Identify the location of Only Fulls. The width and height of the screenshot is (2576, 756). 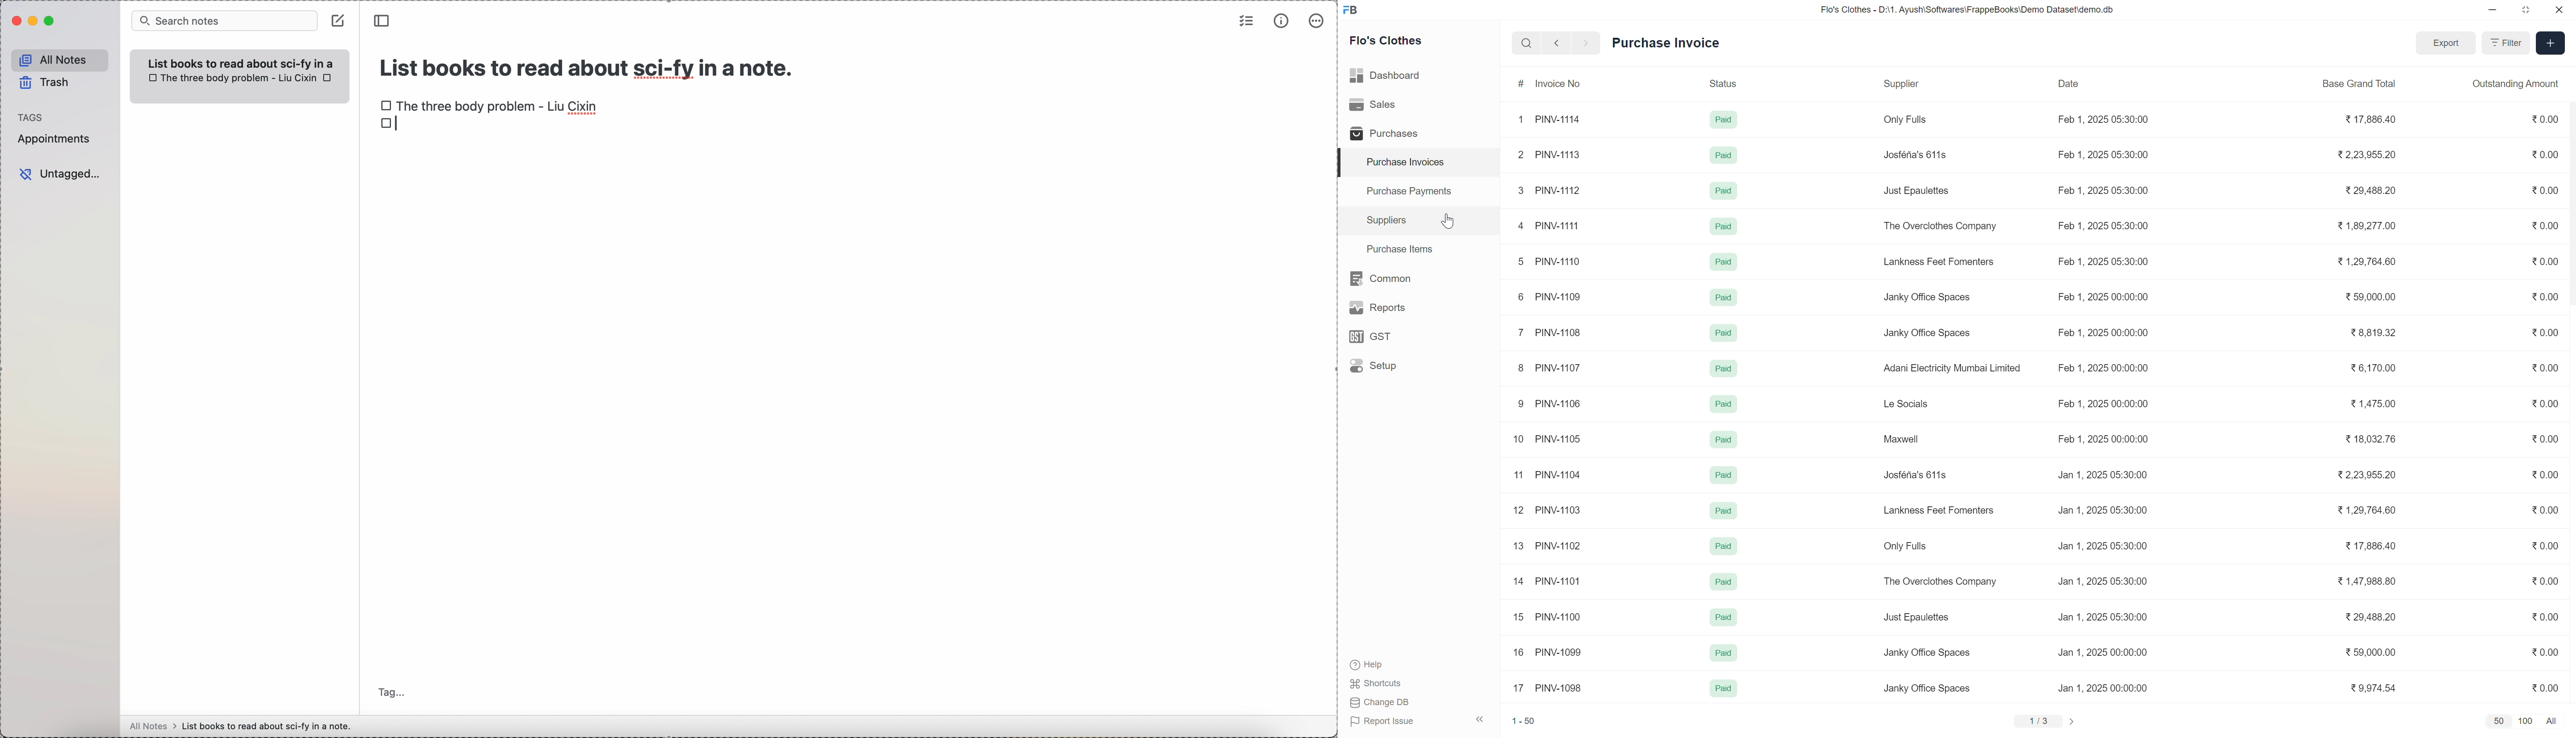
(1906, 546).